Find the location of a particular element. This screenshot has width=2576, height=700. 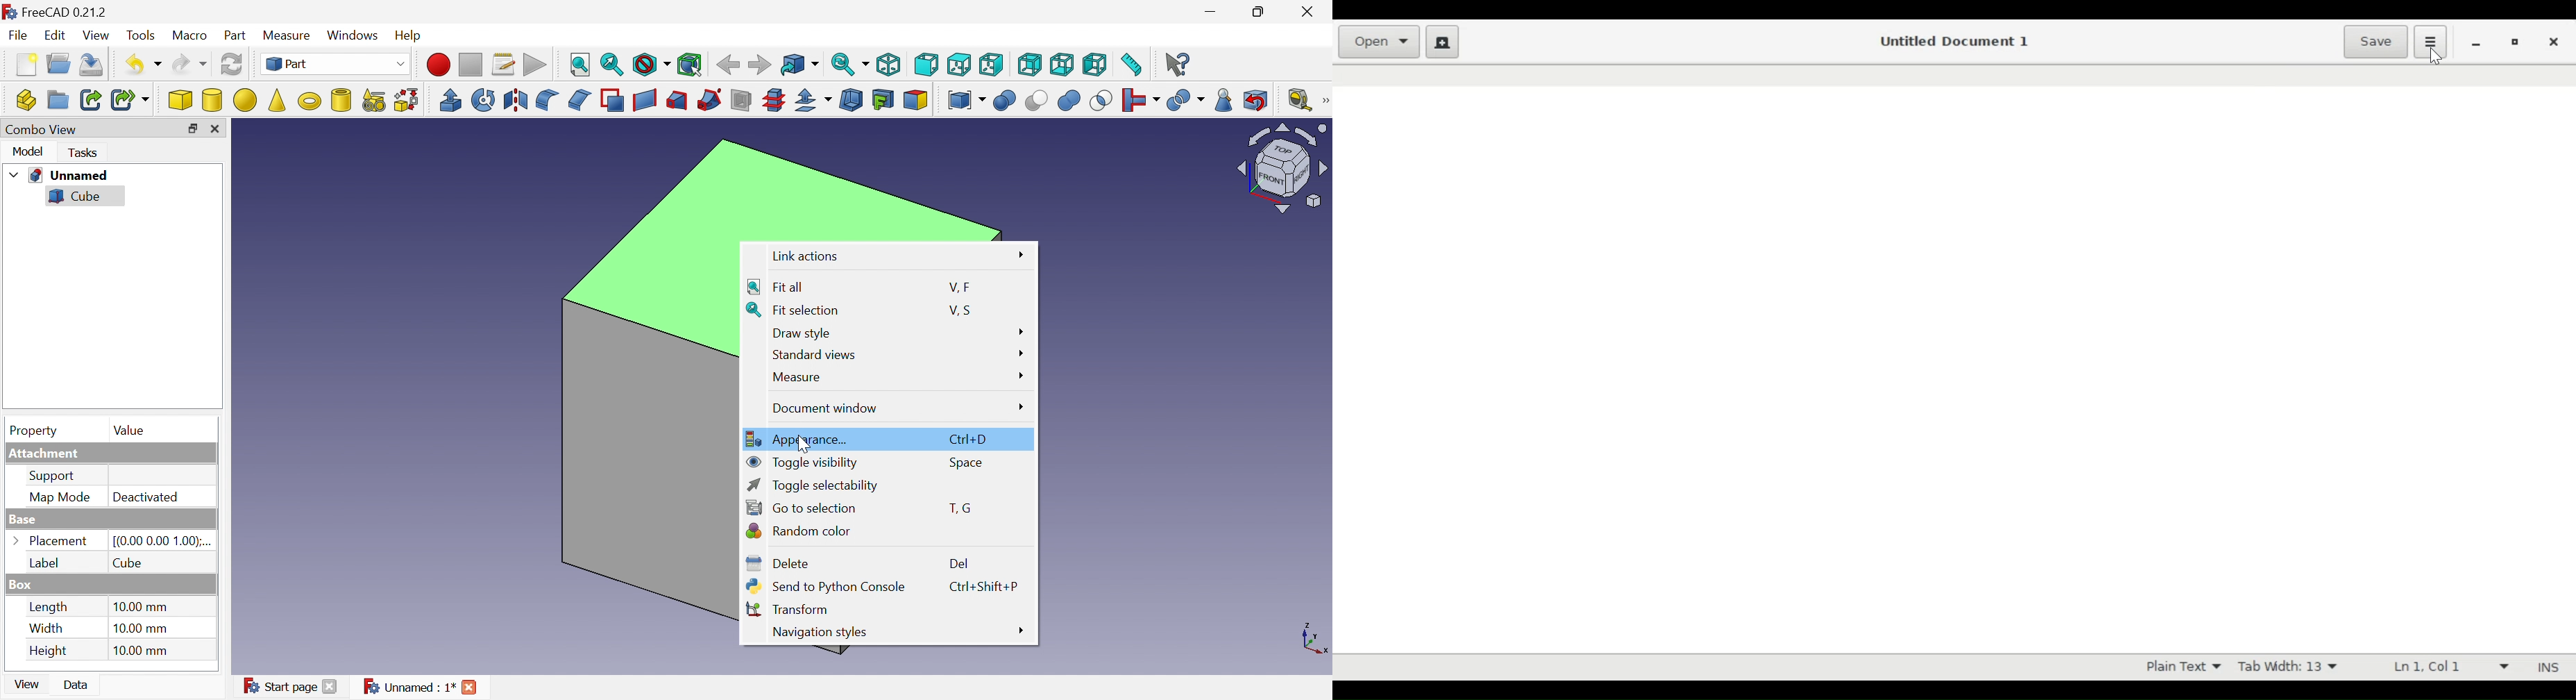

Bounding box is located at coordinates (690, 62).